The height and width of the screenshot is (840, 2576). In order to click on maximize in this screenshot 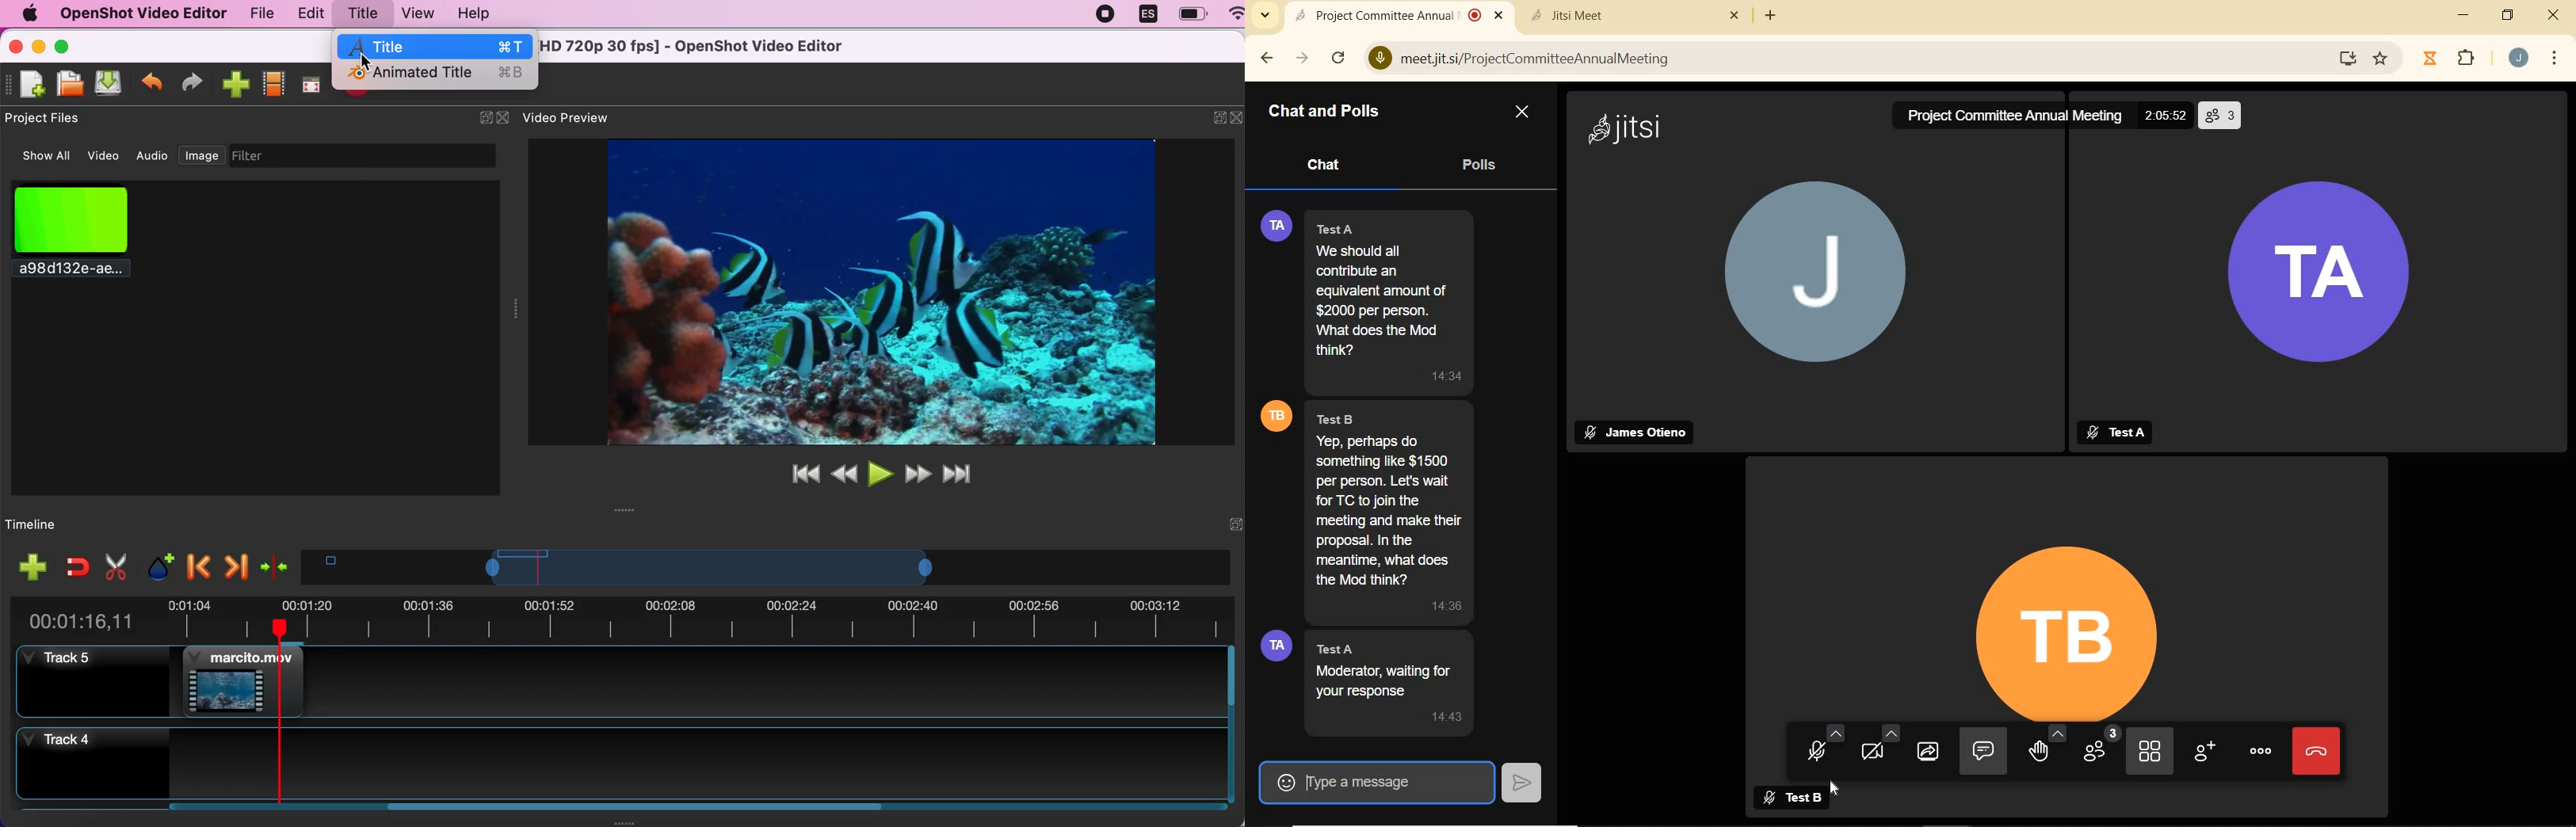, I will do `click(76, 45)`.